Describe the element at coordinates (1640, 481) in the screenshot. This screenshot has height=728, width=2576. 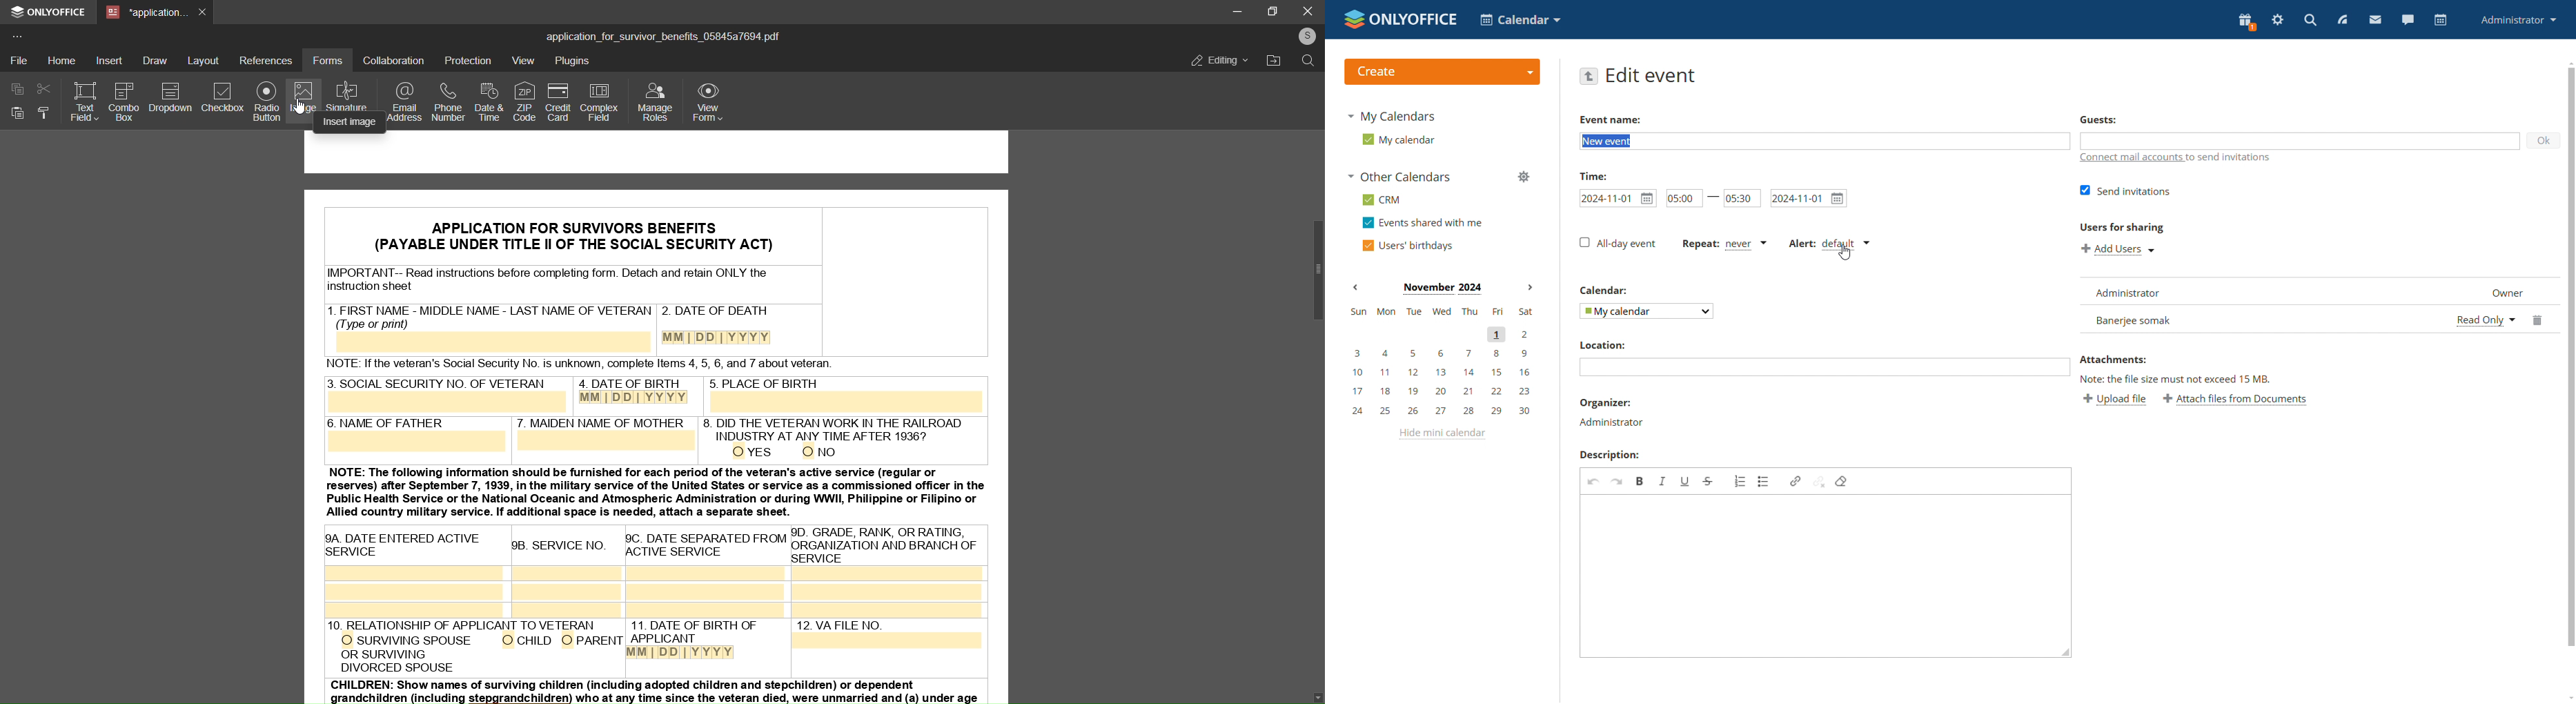
I see `bold` at that location.